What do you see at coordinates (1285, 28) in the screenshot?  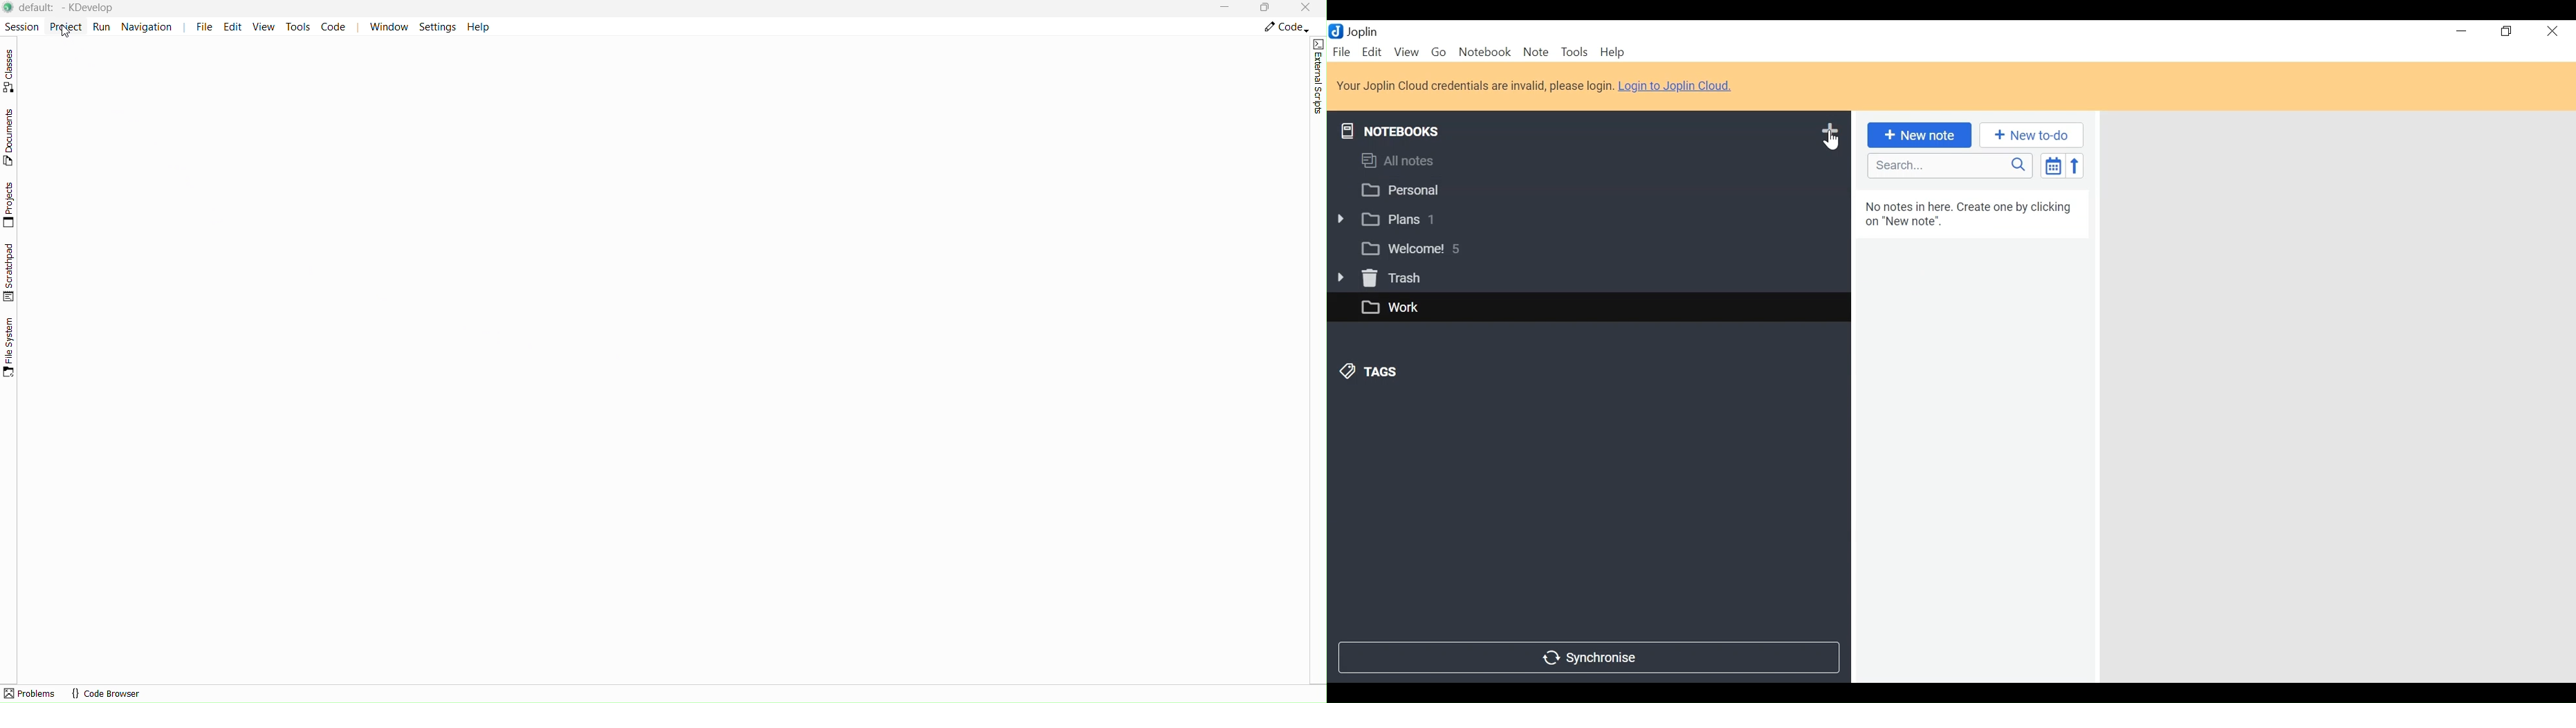 I see `Code` at bounding box center [1285, 28].